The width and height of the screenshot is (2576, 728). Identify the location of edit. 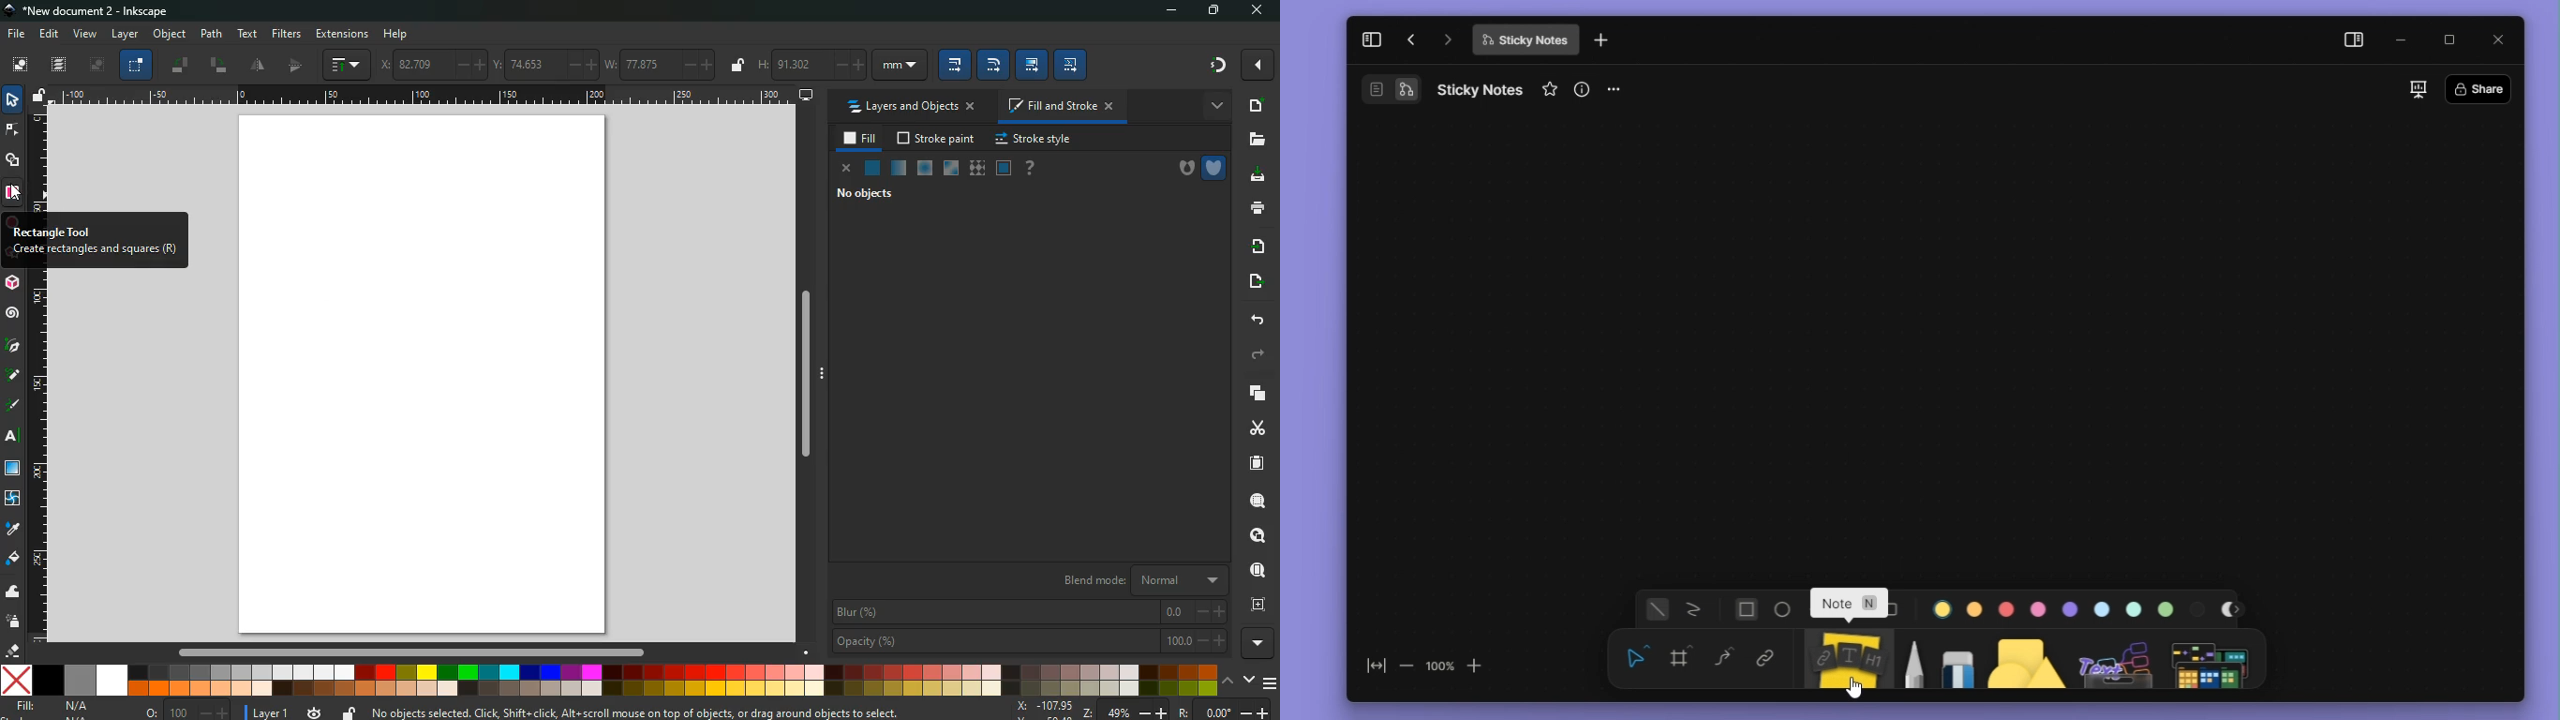
(50, 34).